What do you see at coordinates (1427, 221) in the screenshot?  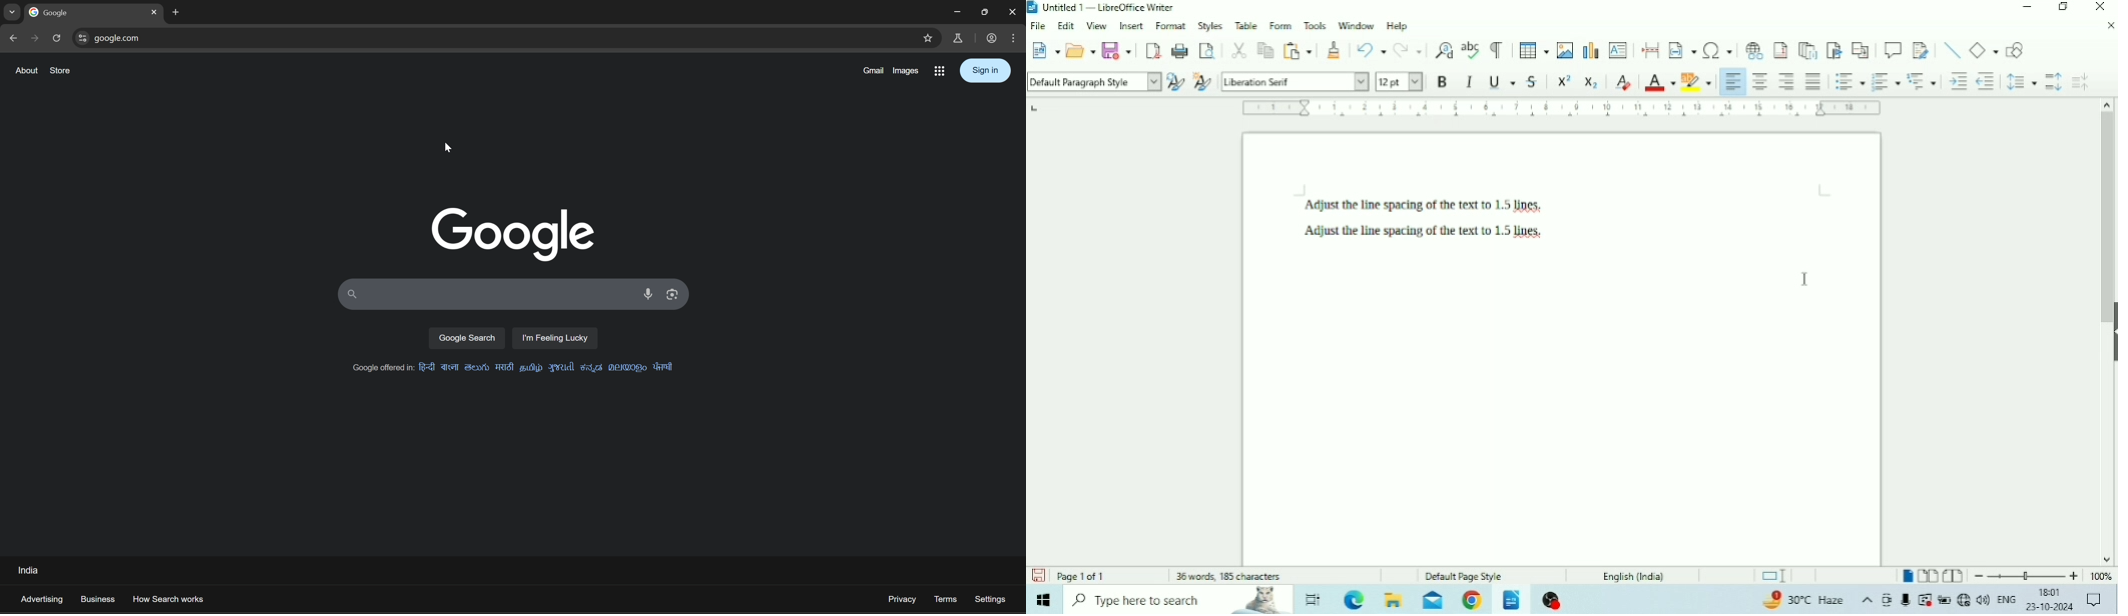 I see `Text Unselected` at bounding box center [1427, 221].